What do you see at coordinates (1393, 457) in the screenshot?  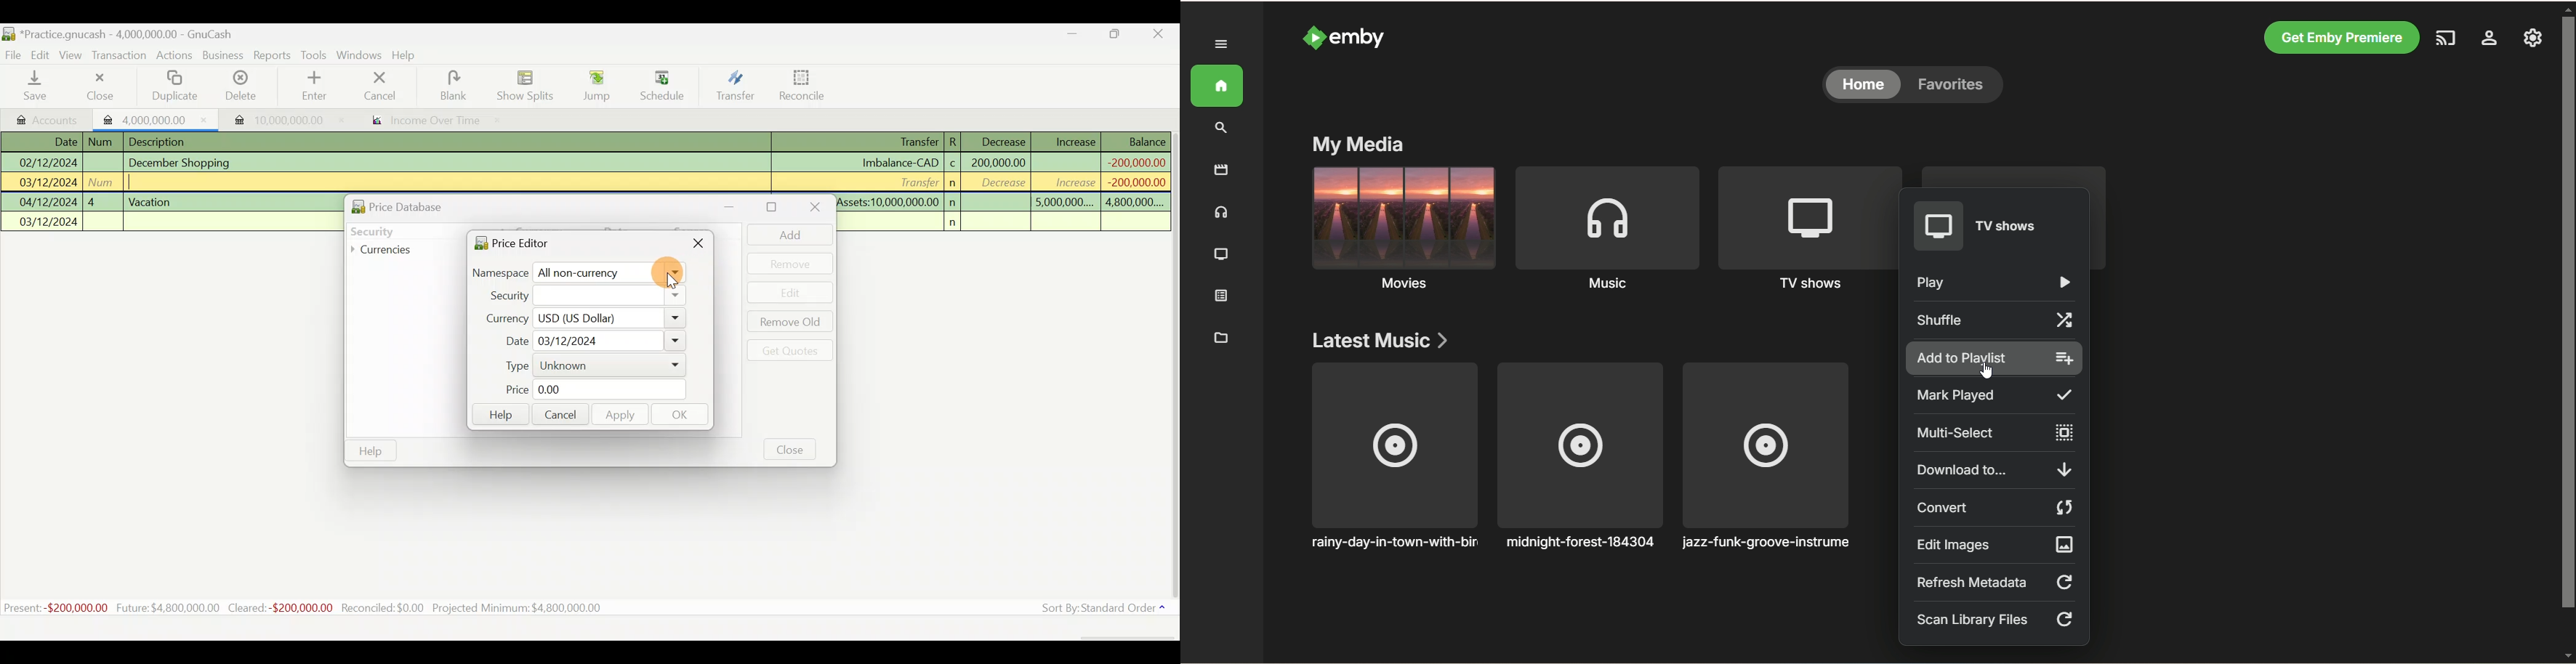 I see `Music album` at bounding box center [1393, 457].